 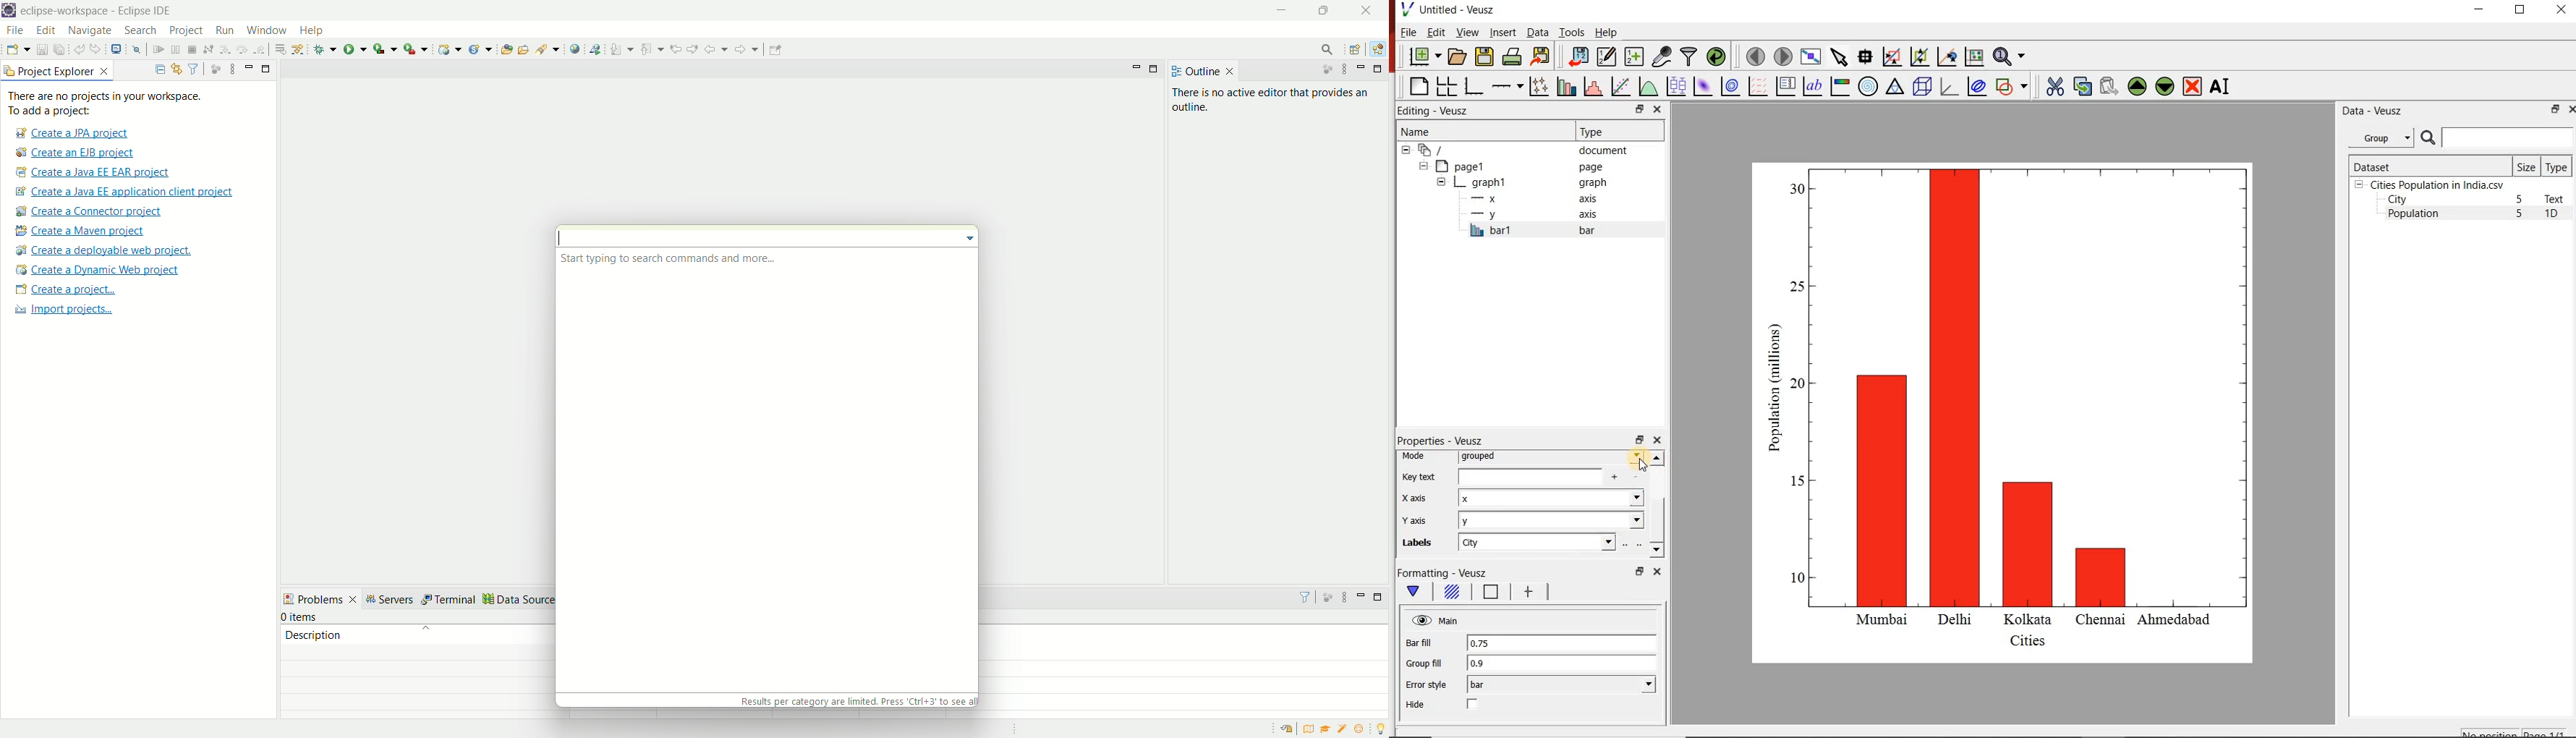 I want to click on Population, so click(x=2414, y=215).